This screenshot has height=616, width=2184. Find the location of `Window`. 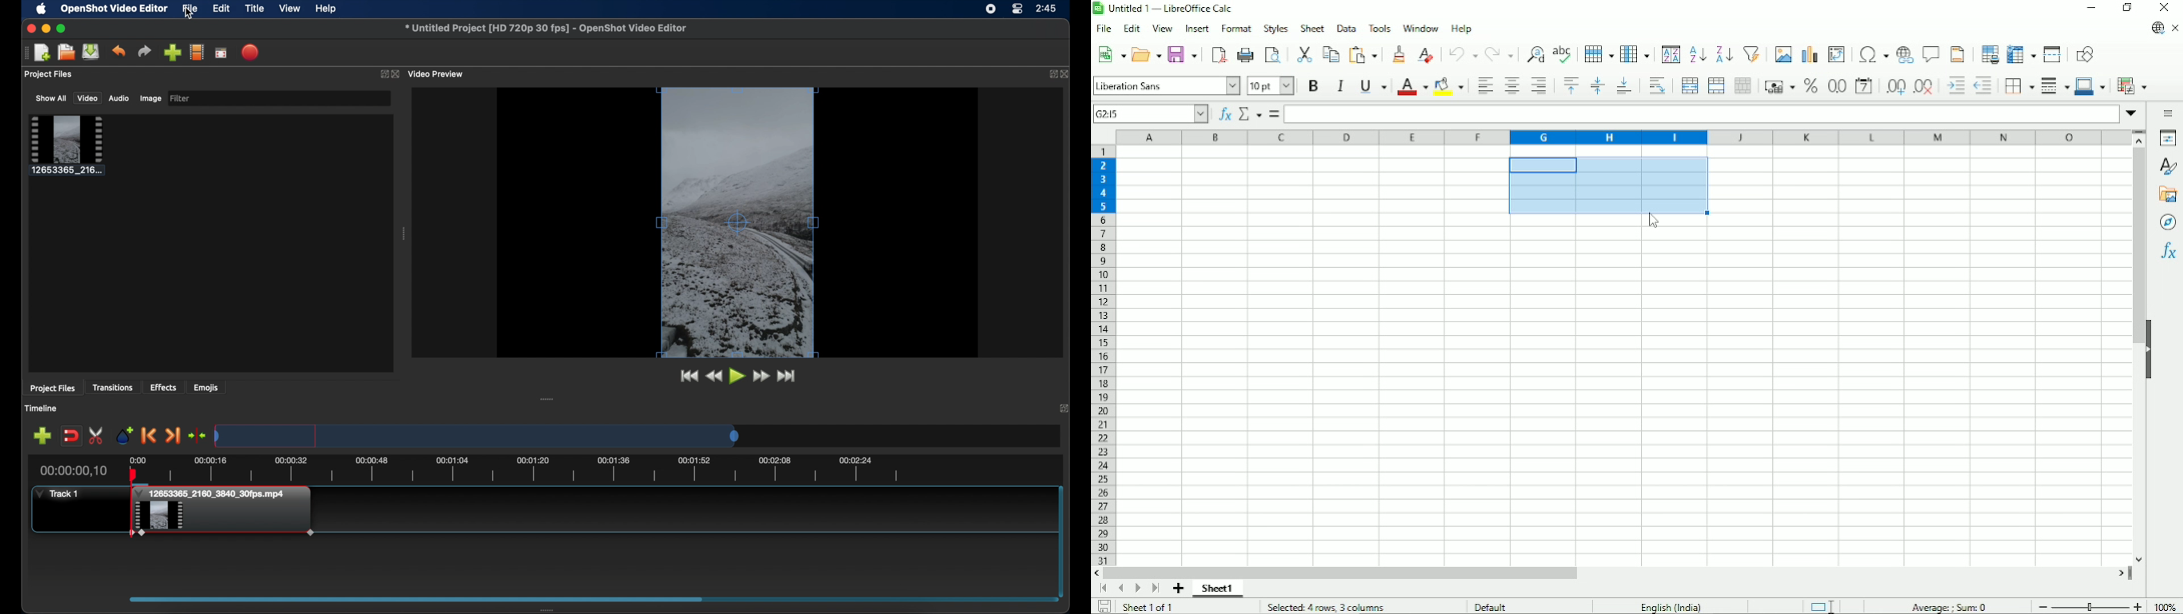

Window is located at coordinates (1421, 29).